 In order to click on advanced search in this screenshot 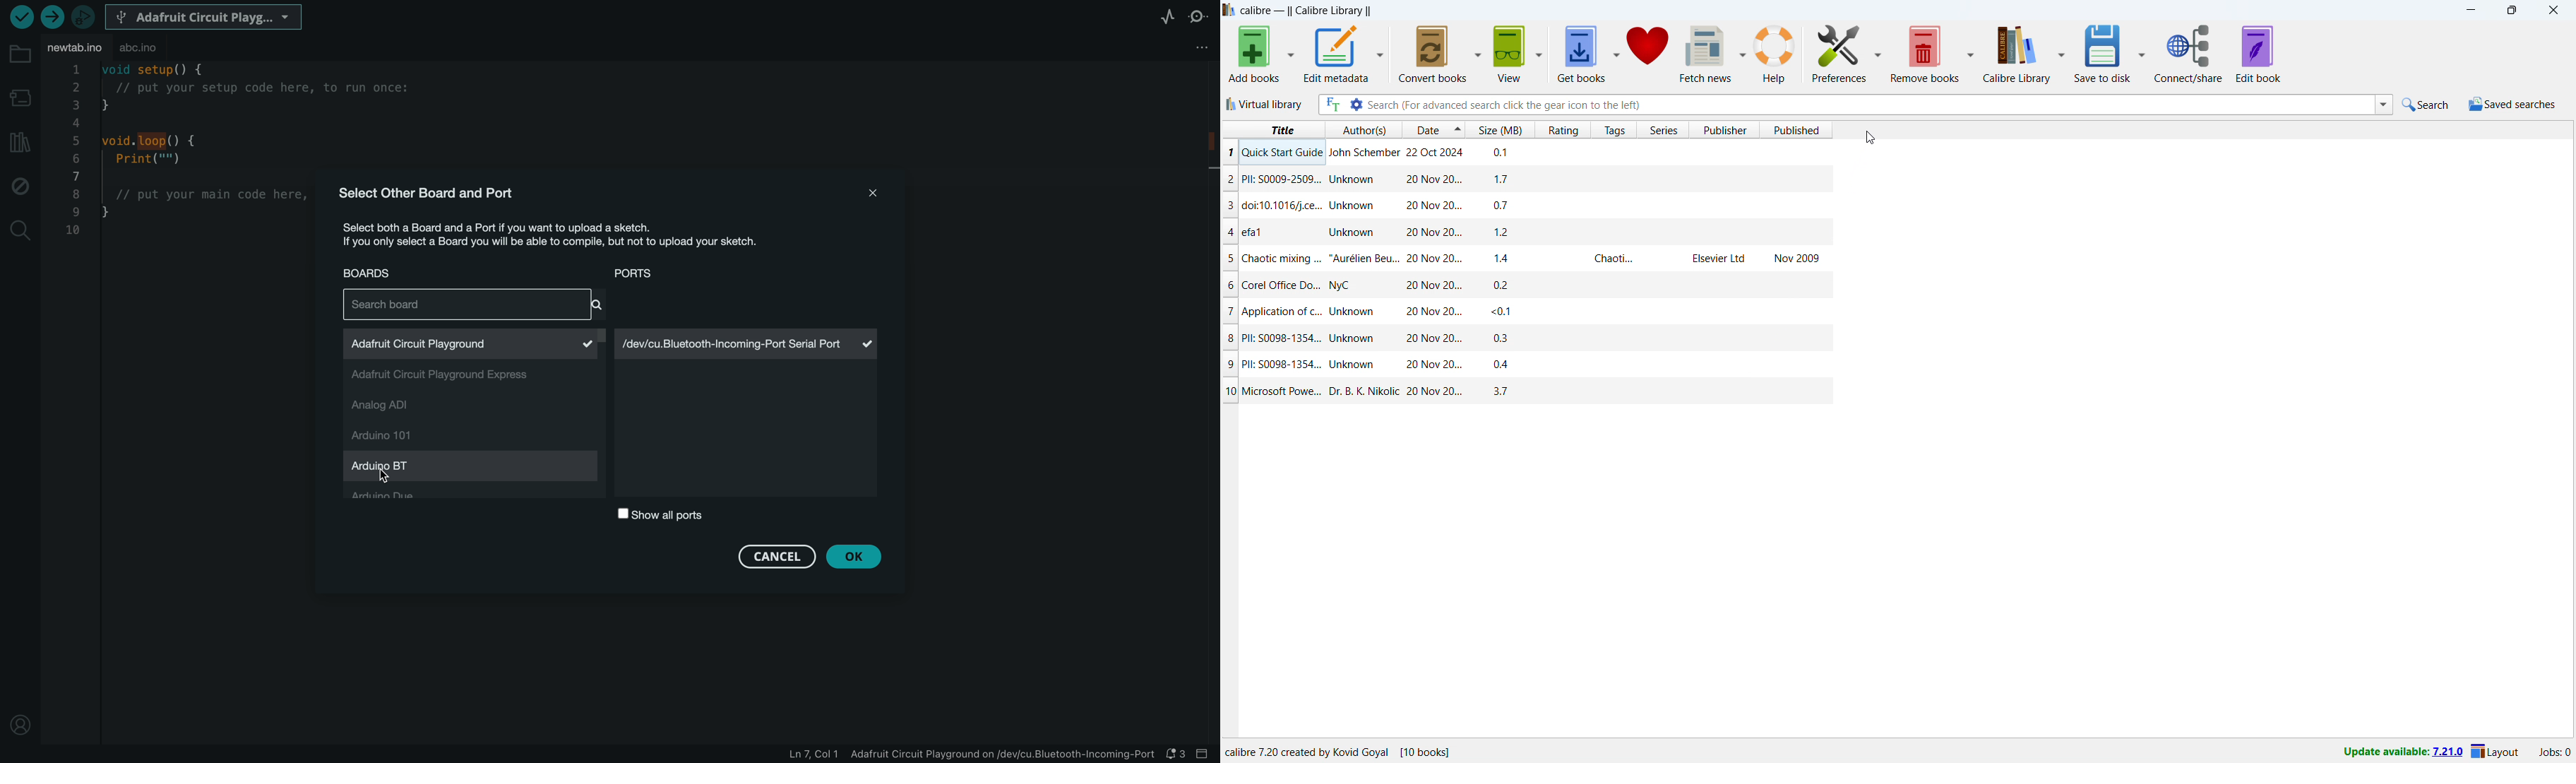, I will do `click(1356, 105)`.